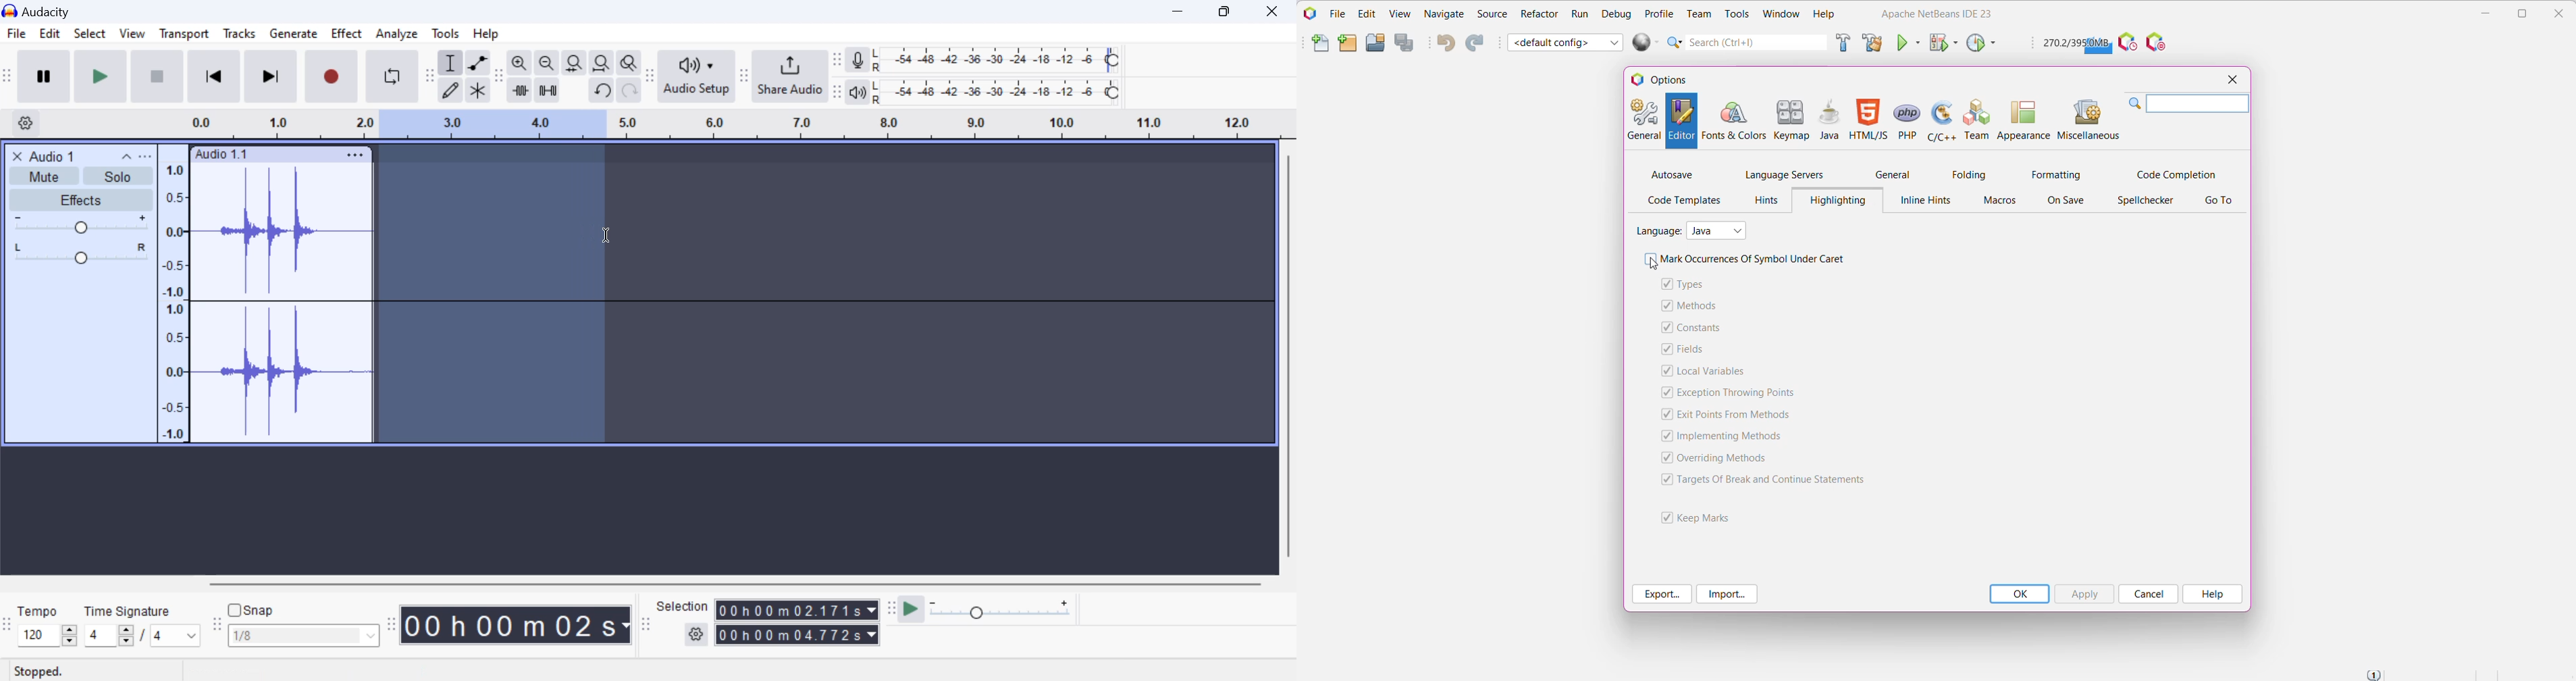  What do you see at coordinates (911, 610) in the screenshot?
I see `play at speed` at bounding box center [911, 610].